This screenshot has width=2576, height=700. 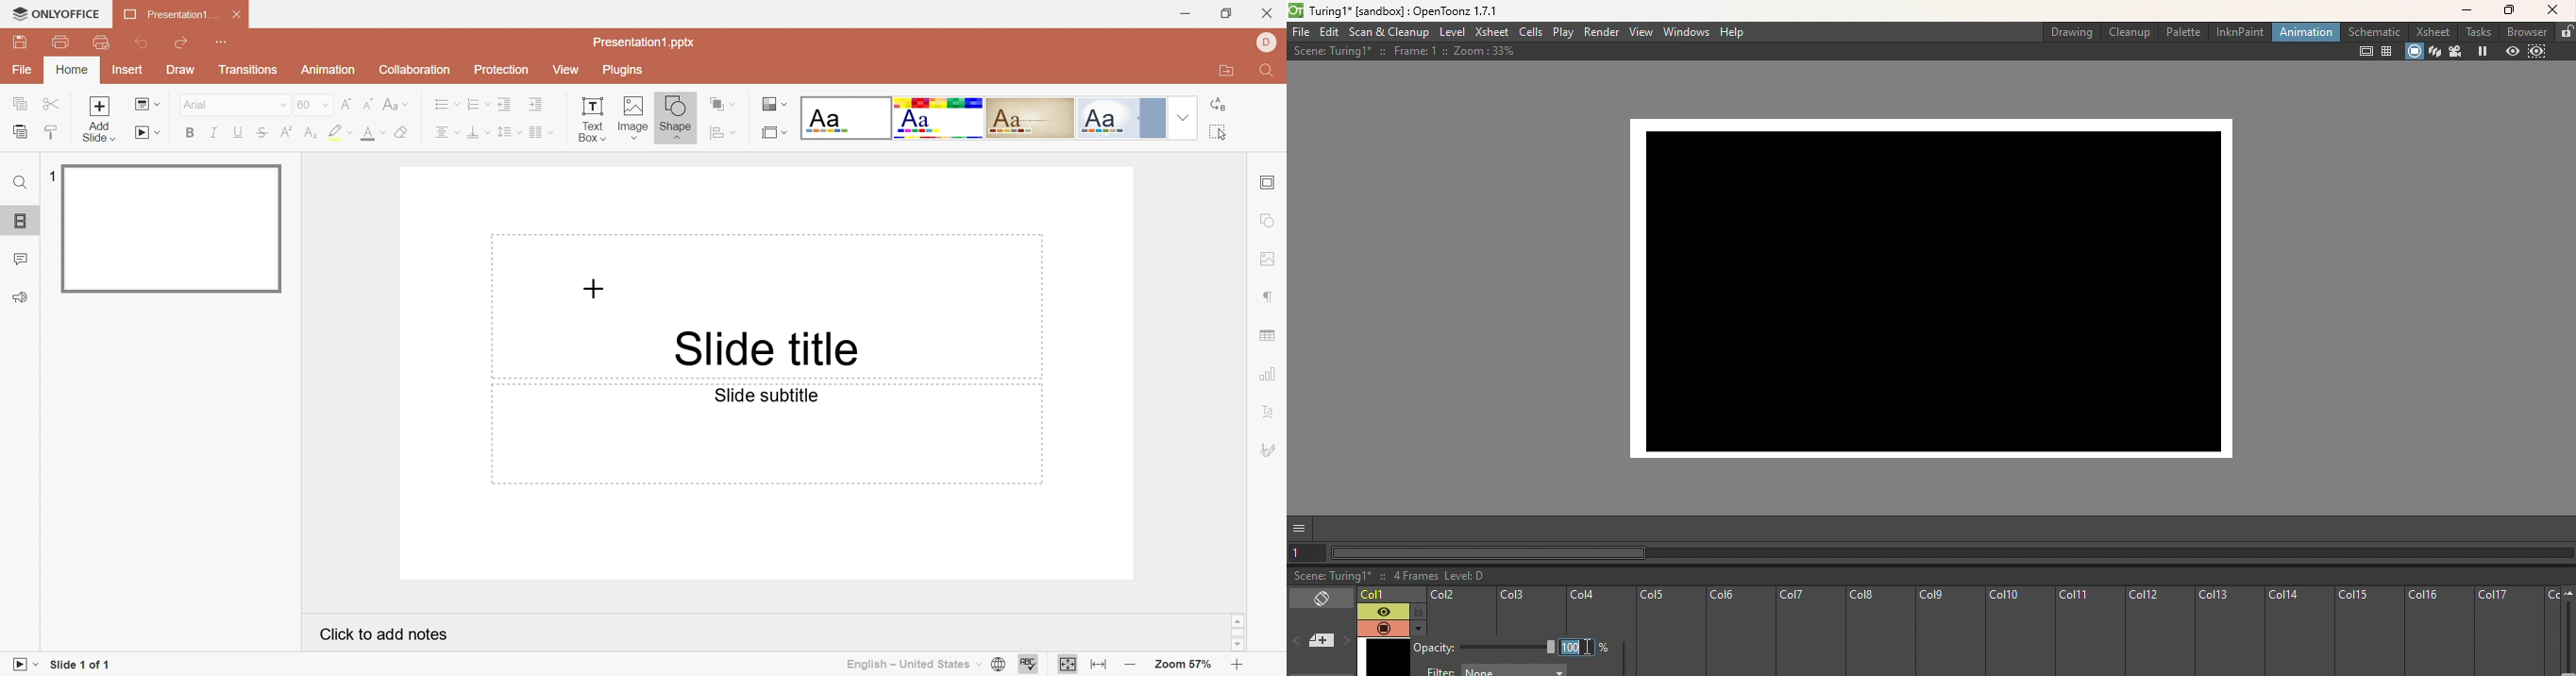 I want to click on Camera view, so click(x=2454, y=52).